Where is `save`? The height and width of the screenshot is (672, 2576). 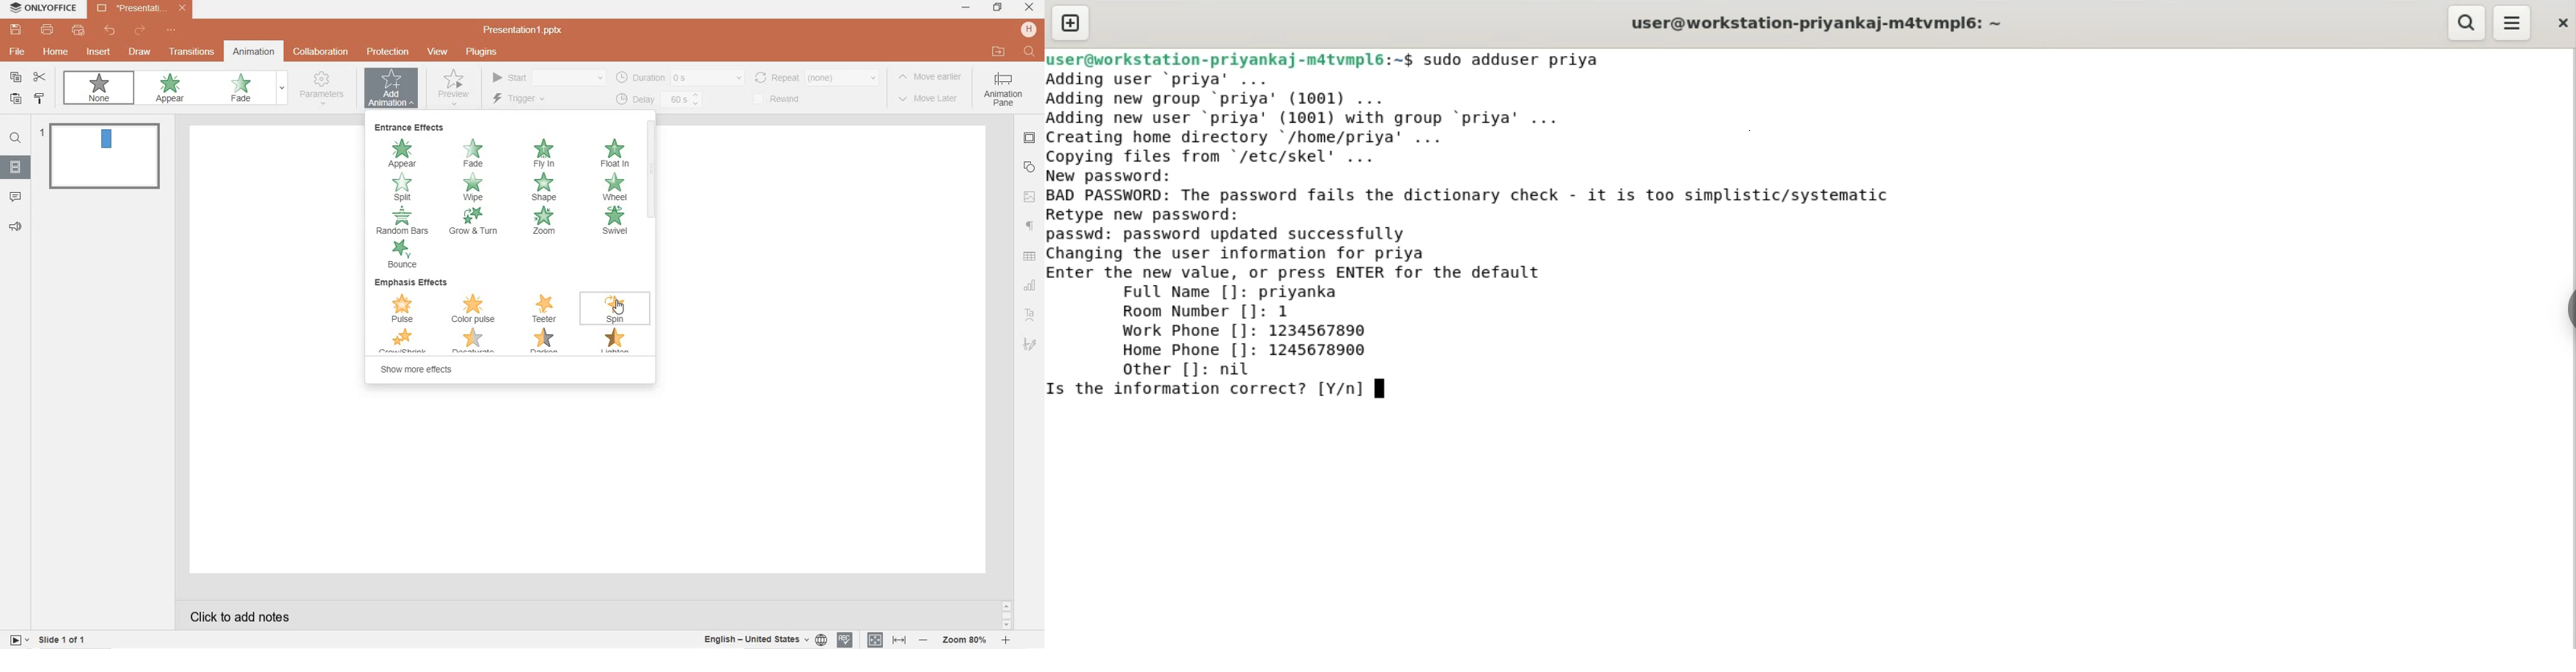
save is located at coordinates (16, 30).